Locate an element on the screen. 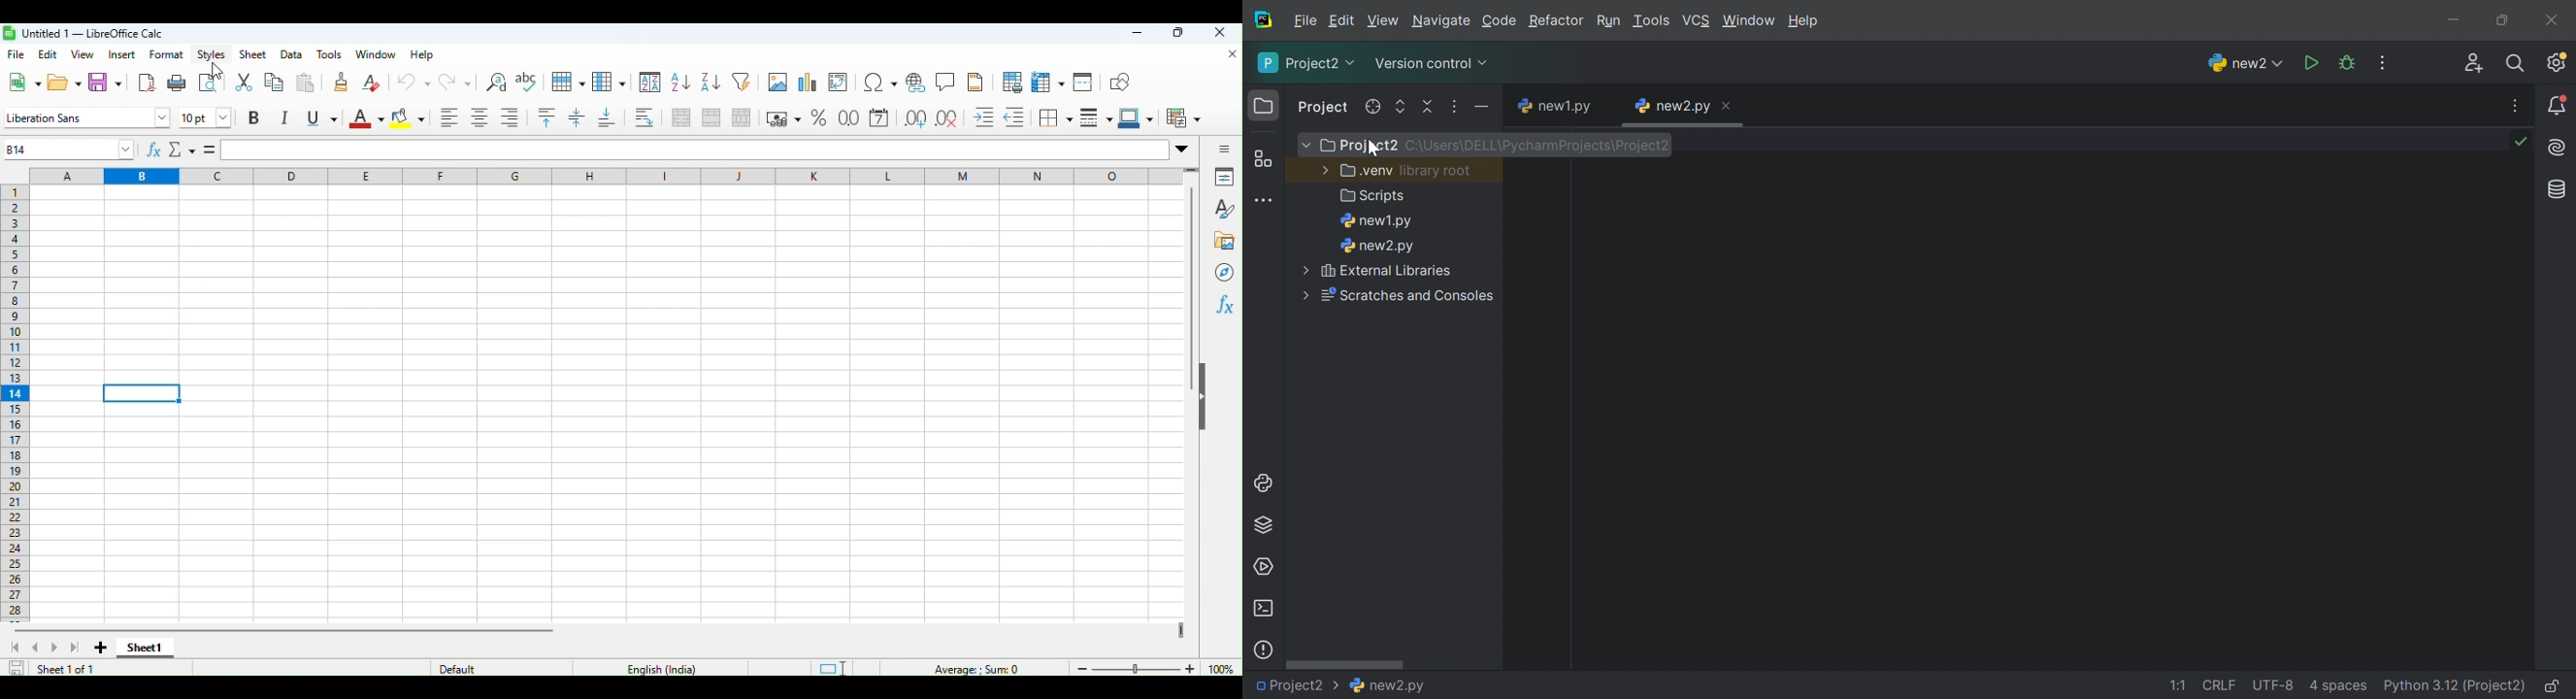 Image resolution: width=2576 pixels, height=700 pixels. new2 is located at coordinates (2248, 62).